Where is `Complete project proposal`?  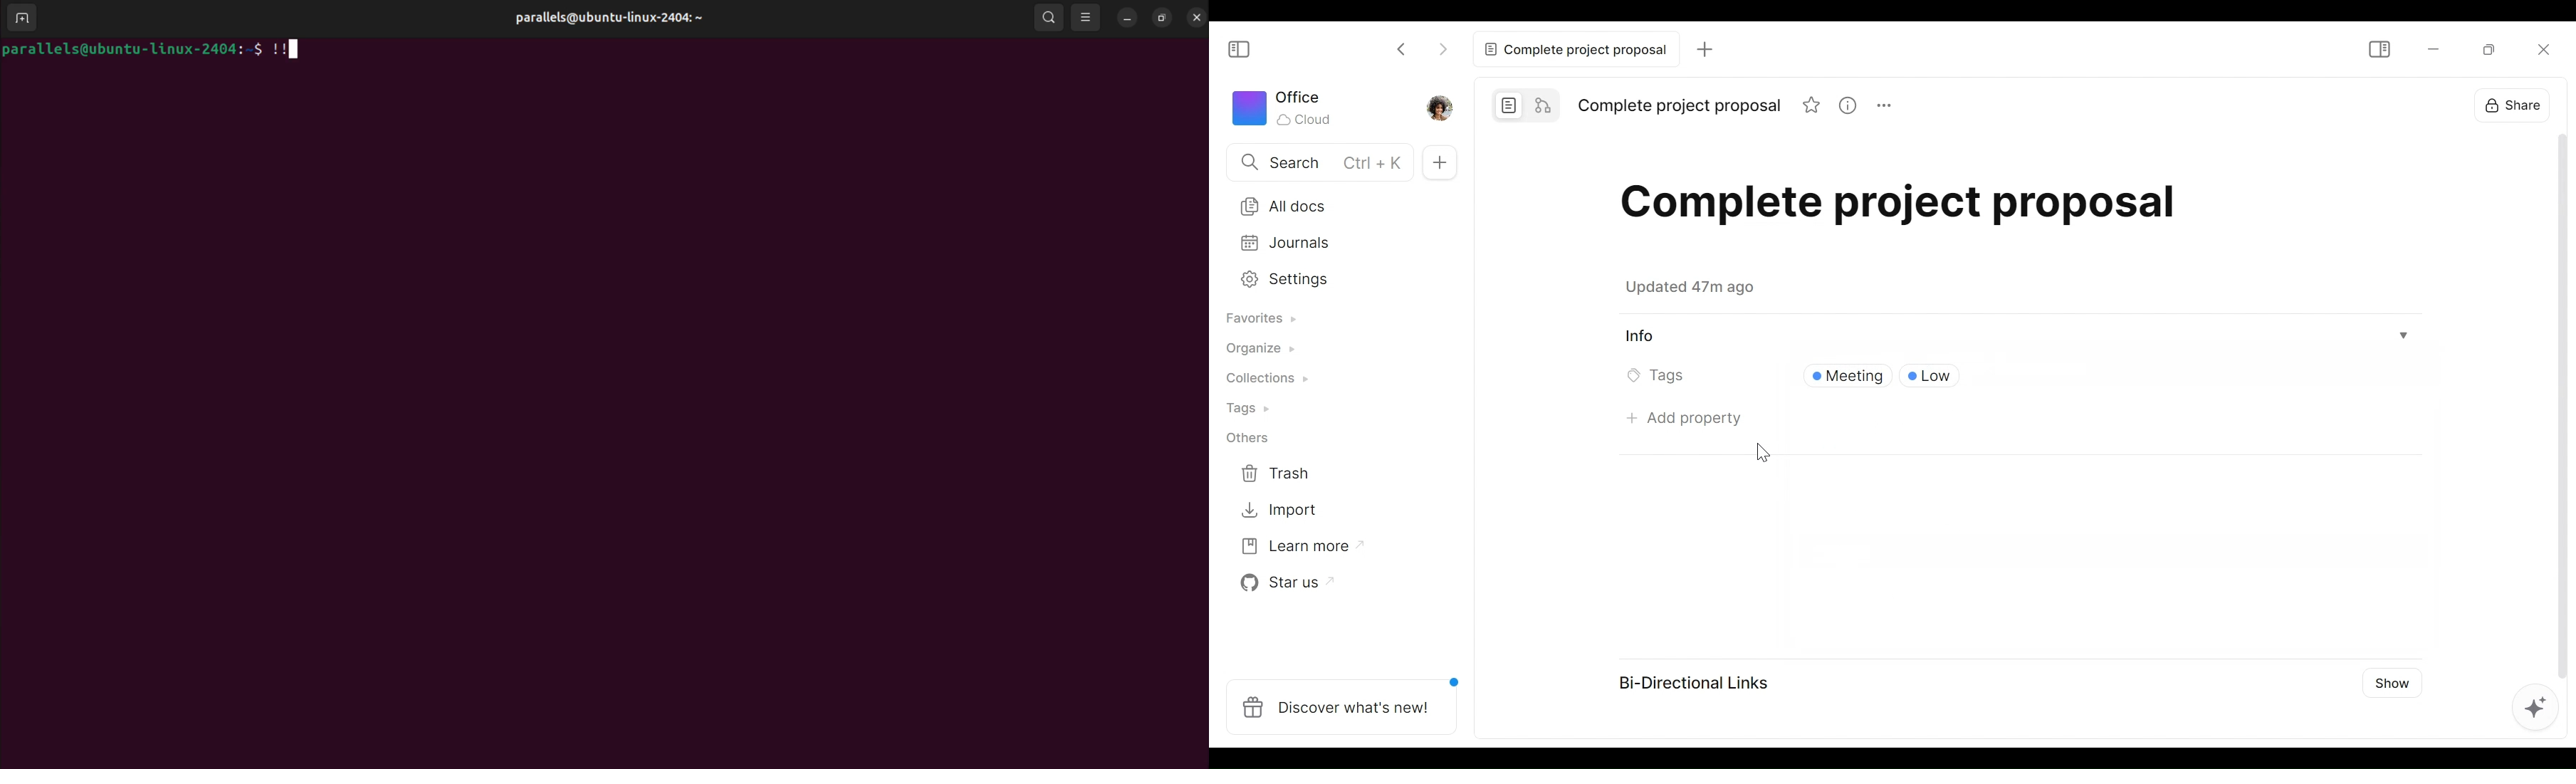 Complete project proposal is located at coordinates (1573, 49).